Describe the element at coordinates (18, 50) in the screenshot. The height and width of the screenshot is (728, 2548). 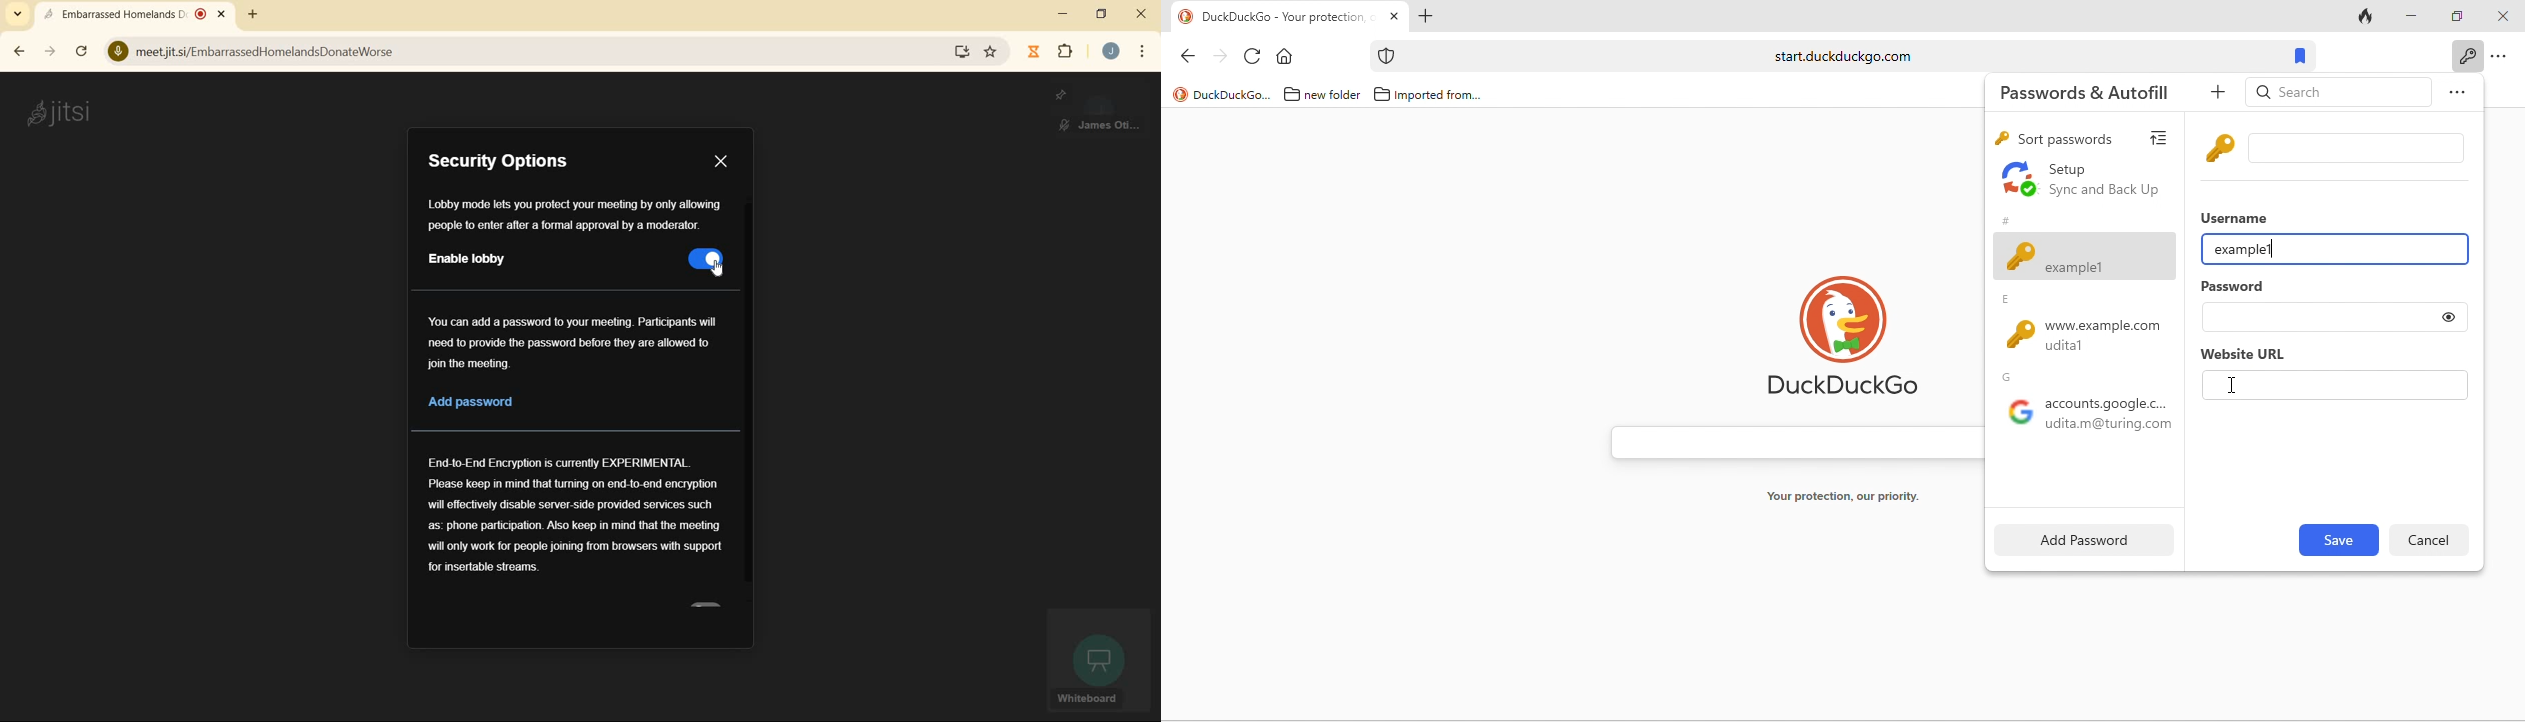
I see `back` at that location.